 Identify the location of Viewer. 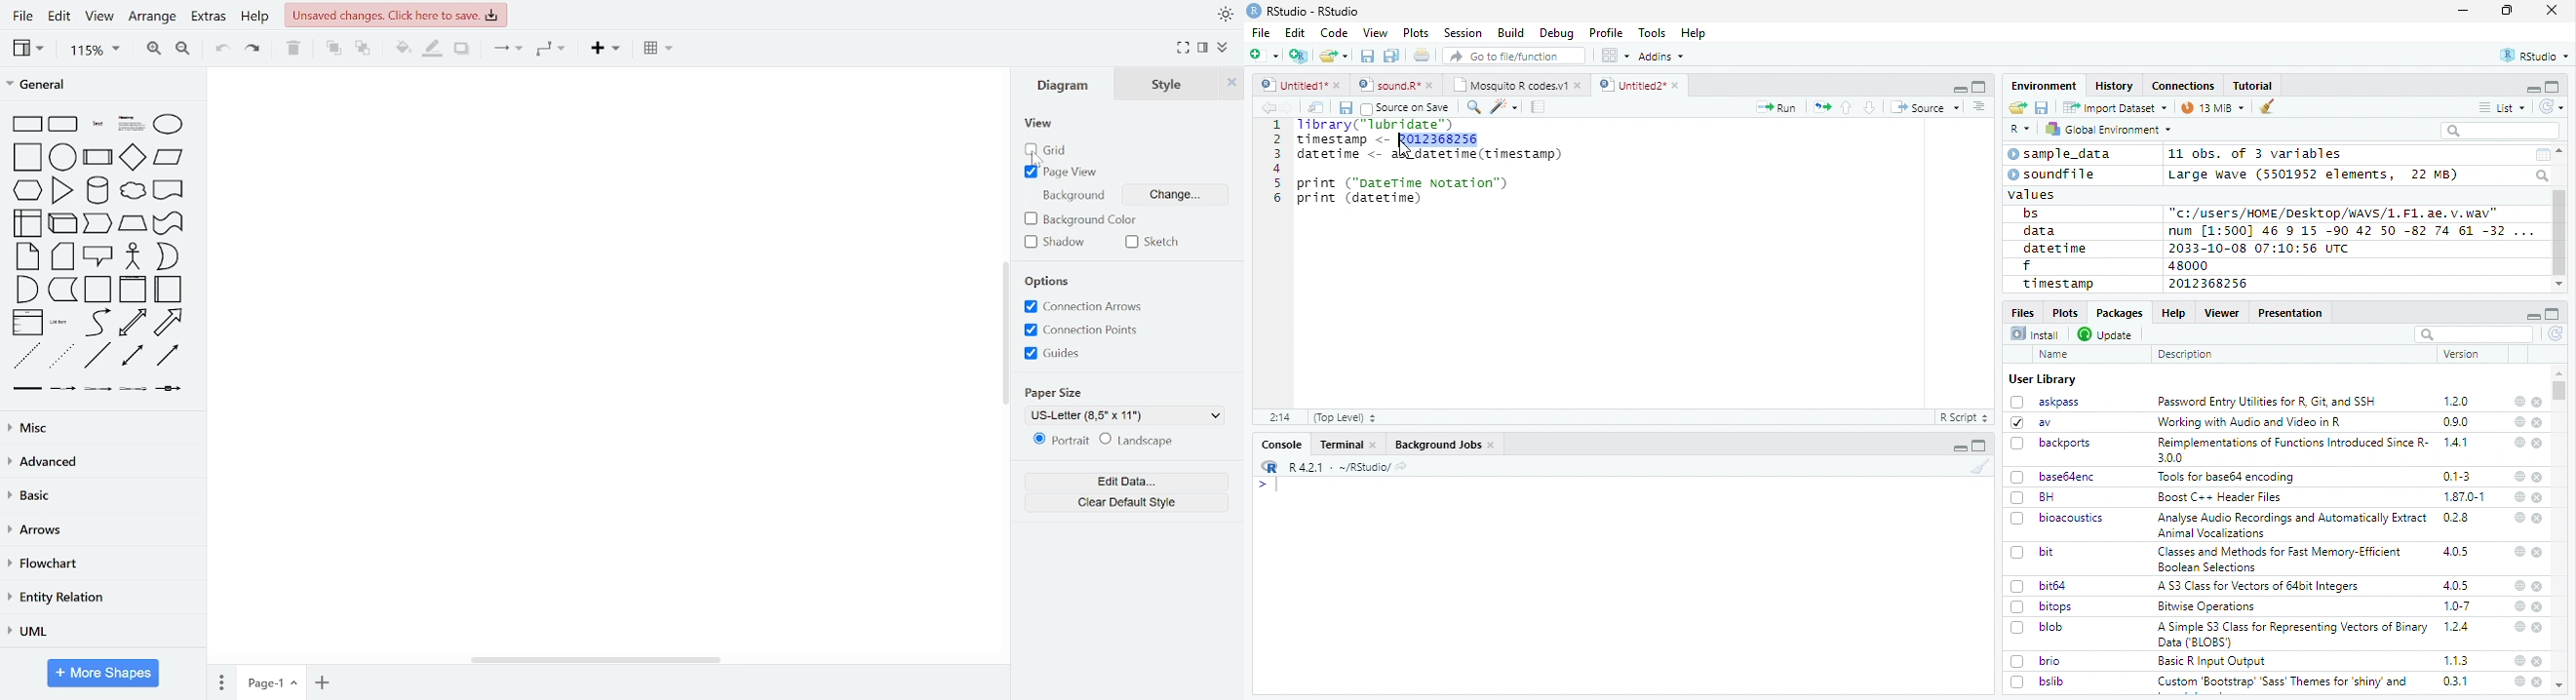
(2222, 312).